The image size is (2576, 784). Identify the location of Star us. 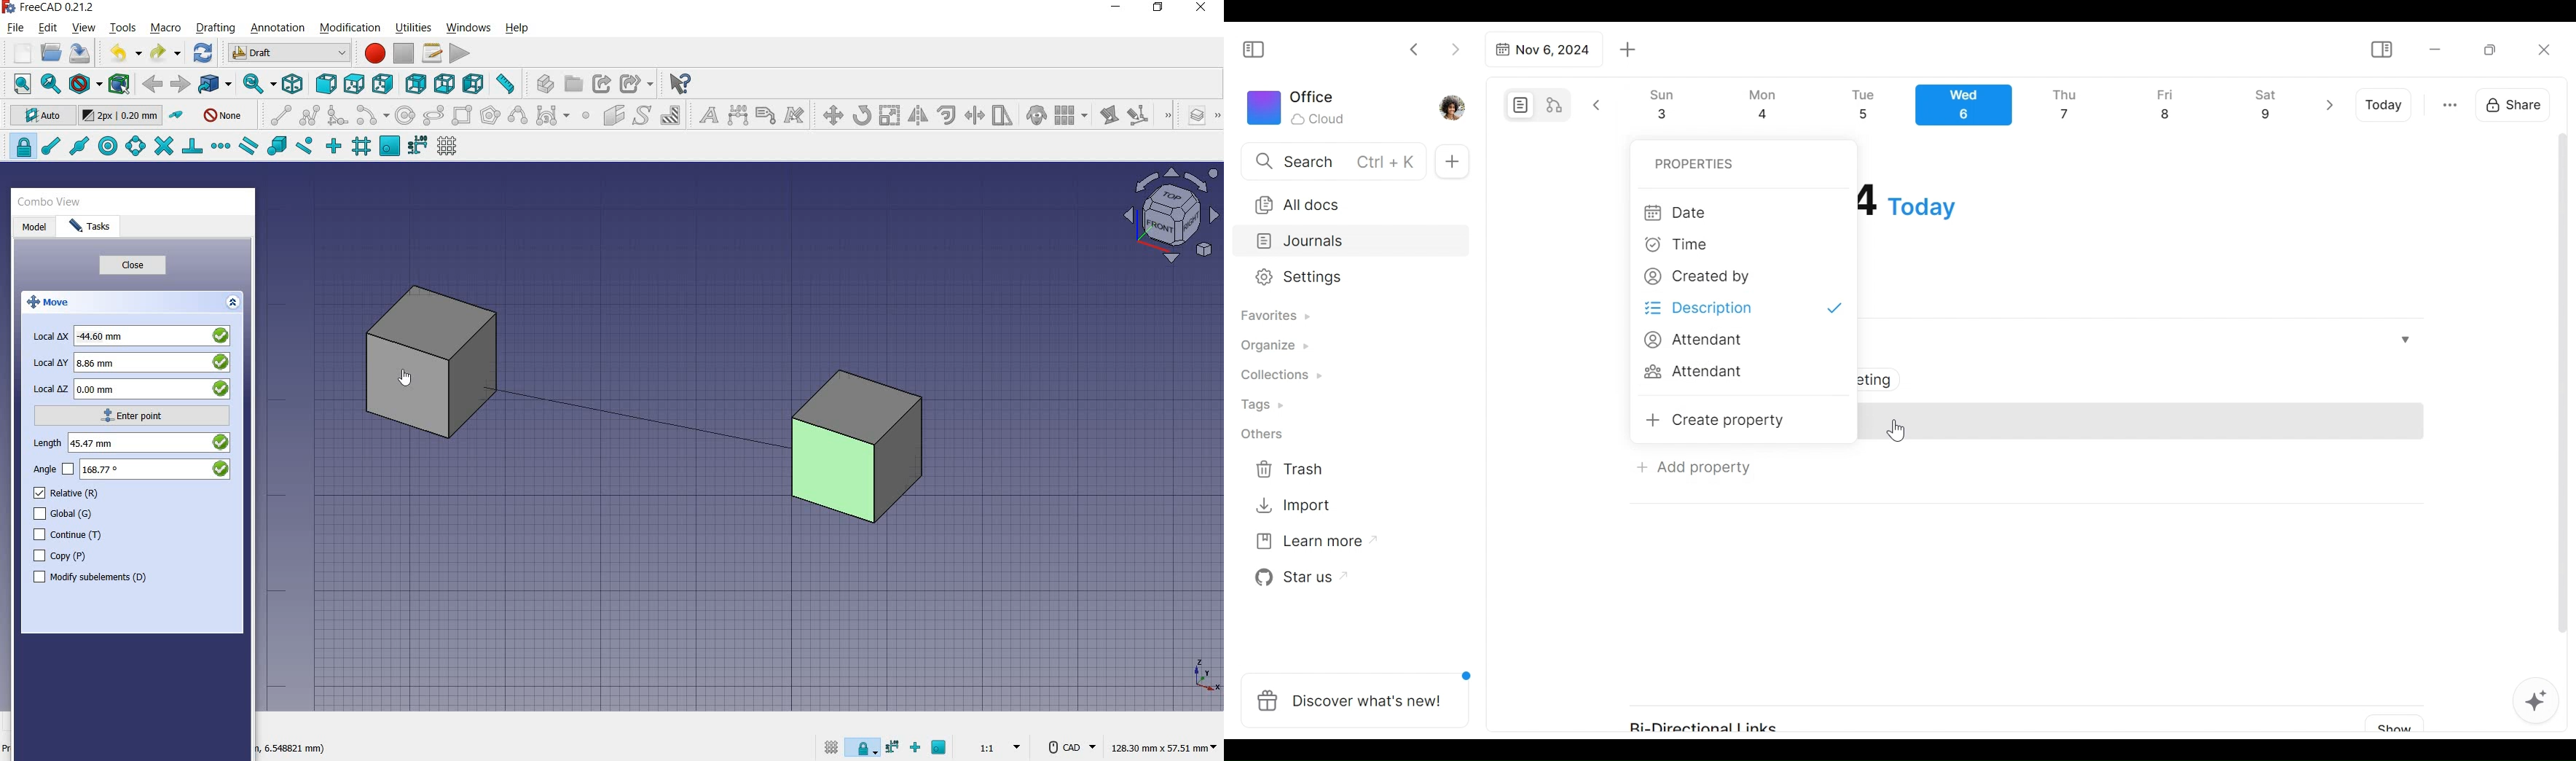
(1297, 578).